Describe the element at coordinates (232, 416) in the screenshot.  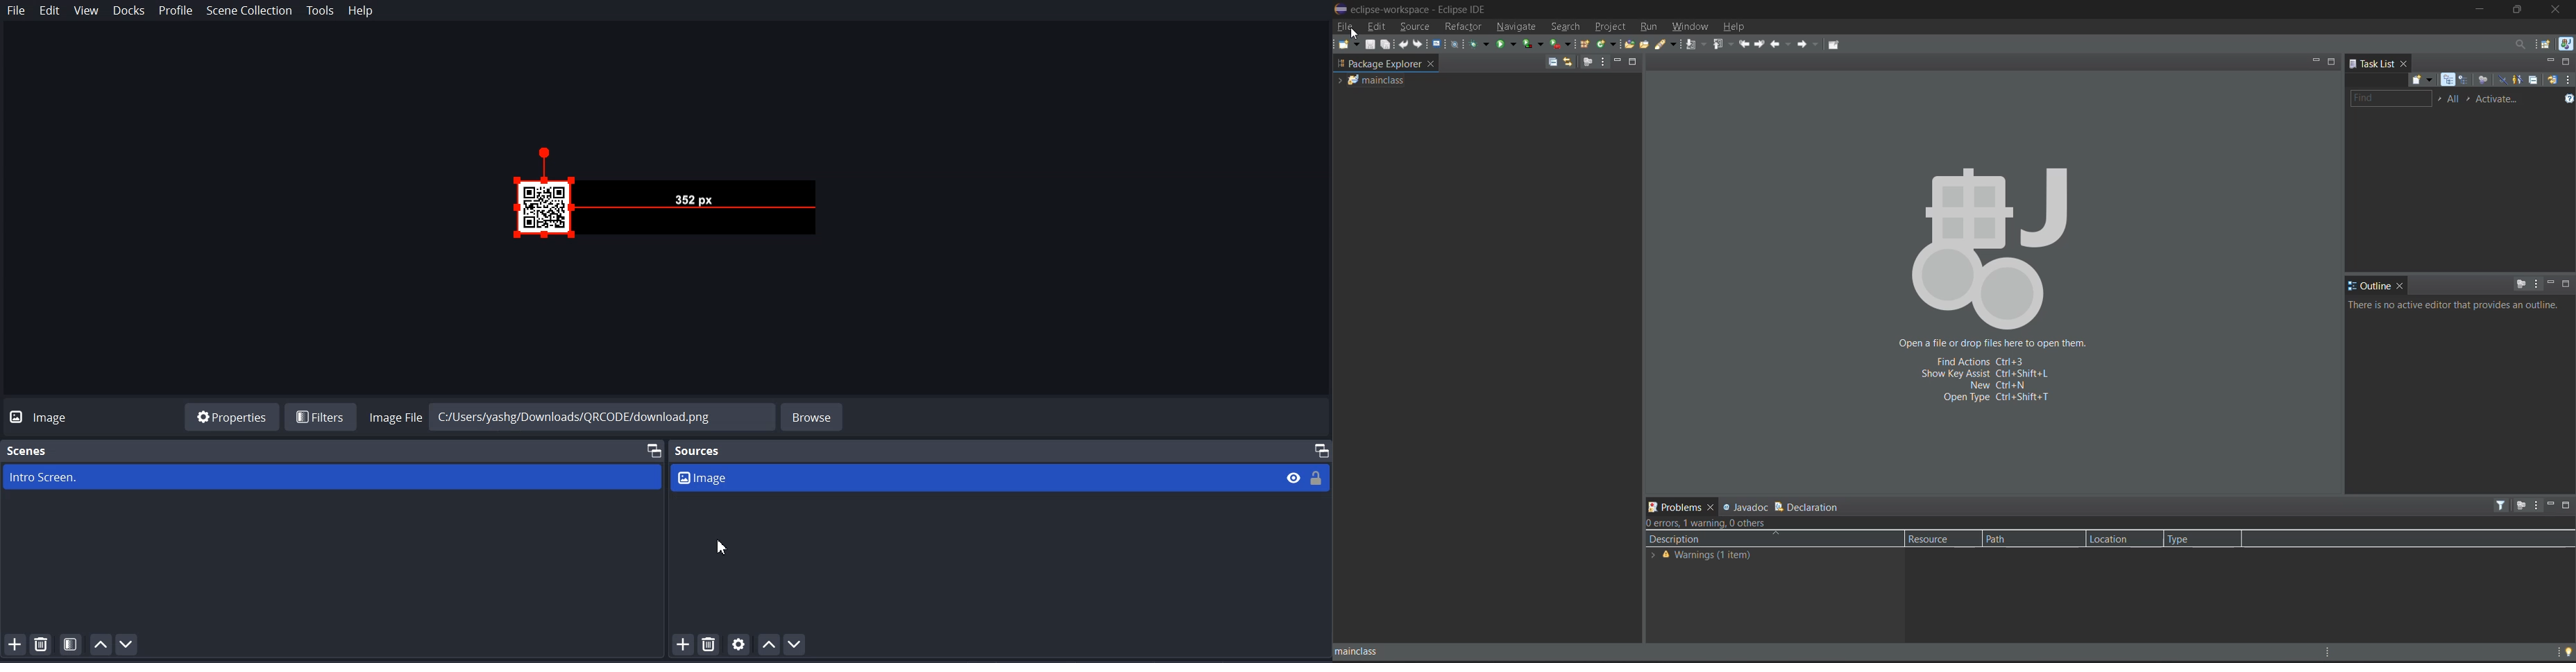
I see `Properties` at that location.